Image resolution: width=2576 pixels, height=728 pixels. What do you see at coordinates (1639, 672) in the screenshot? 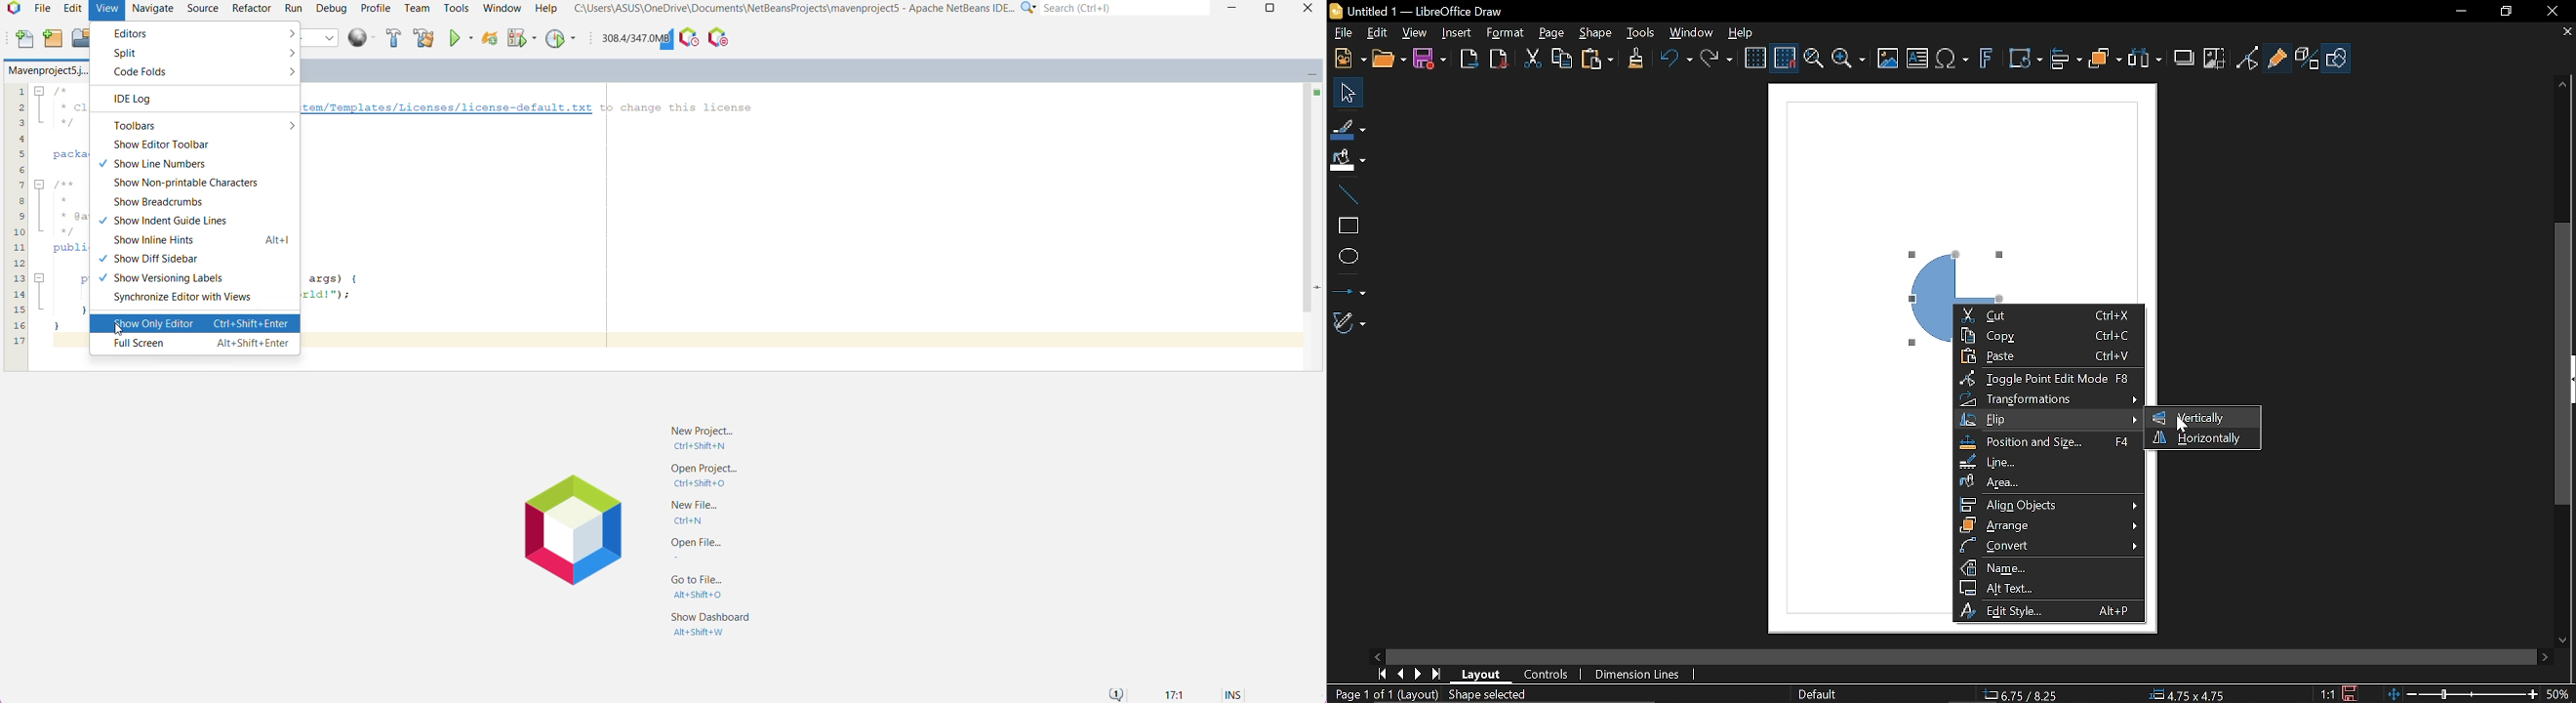
I see `Dimension lines` at bounding box center [1639, 672].